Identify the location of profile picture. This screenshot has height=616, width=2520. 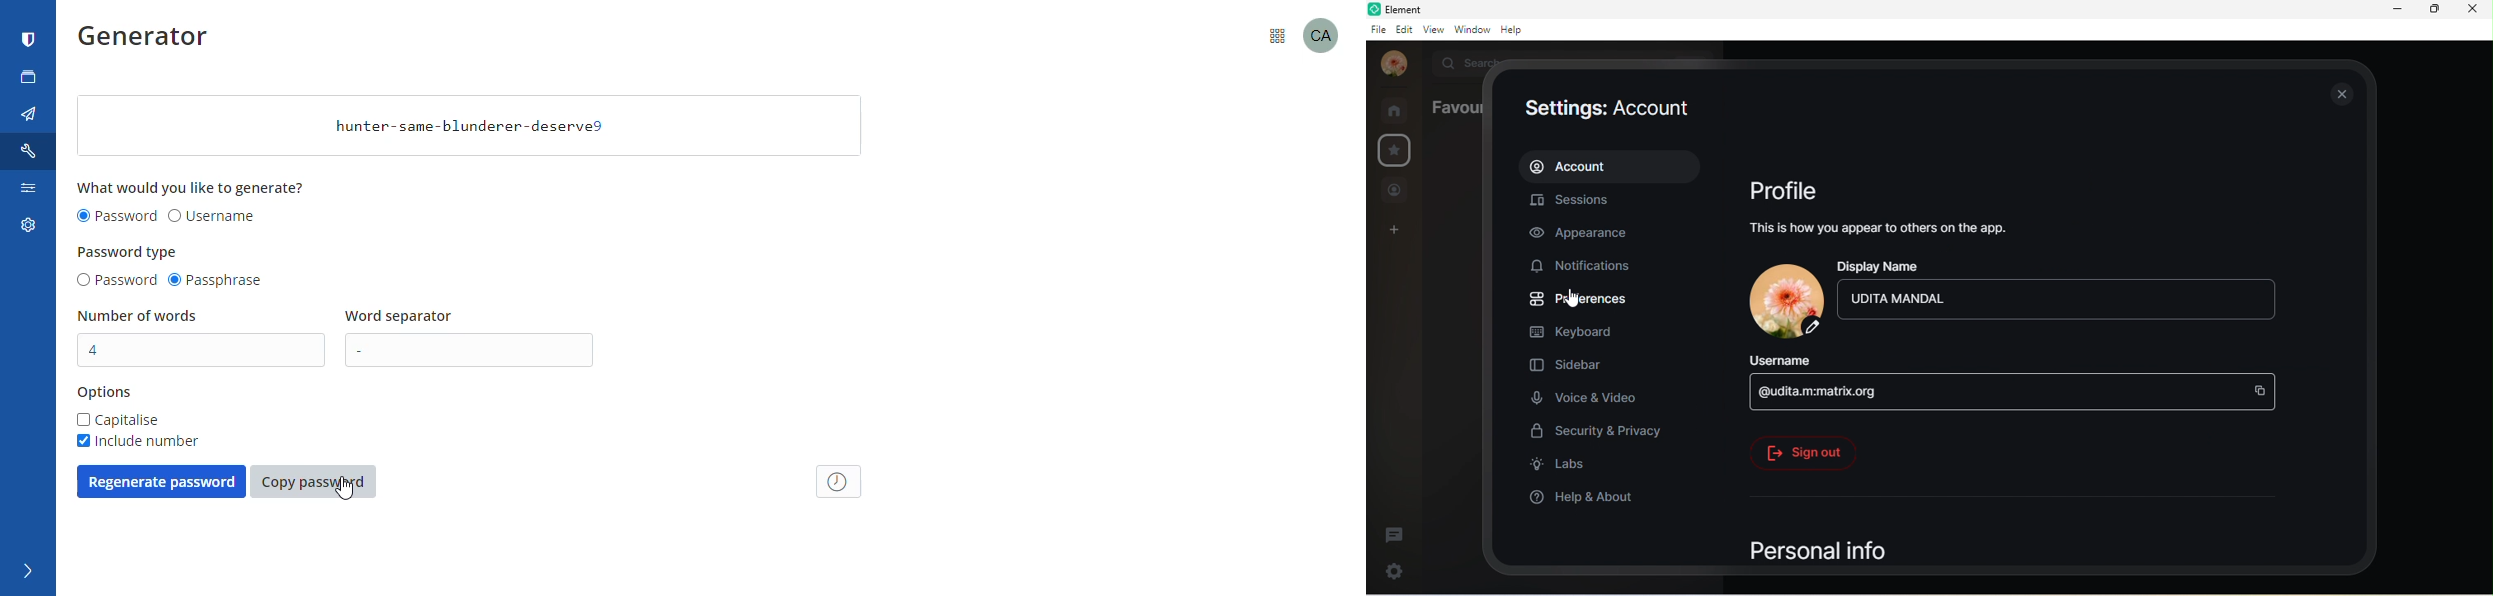
(1328, 34).